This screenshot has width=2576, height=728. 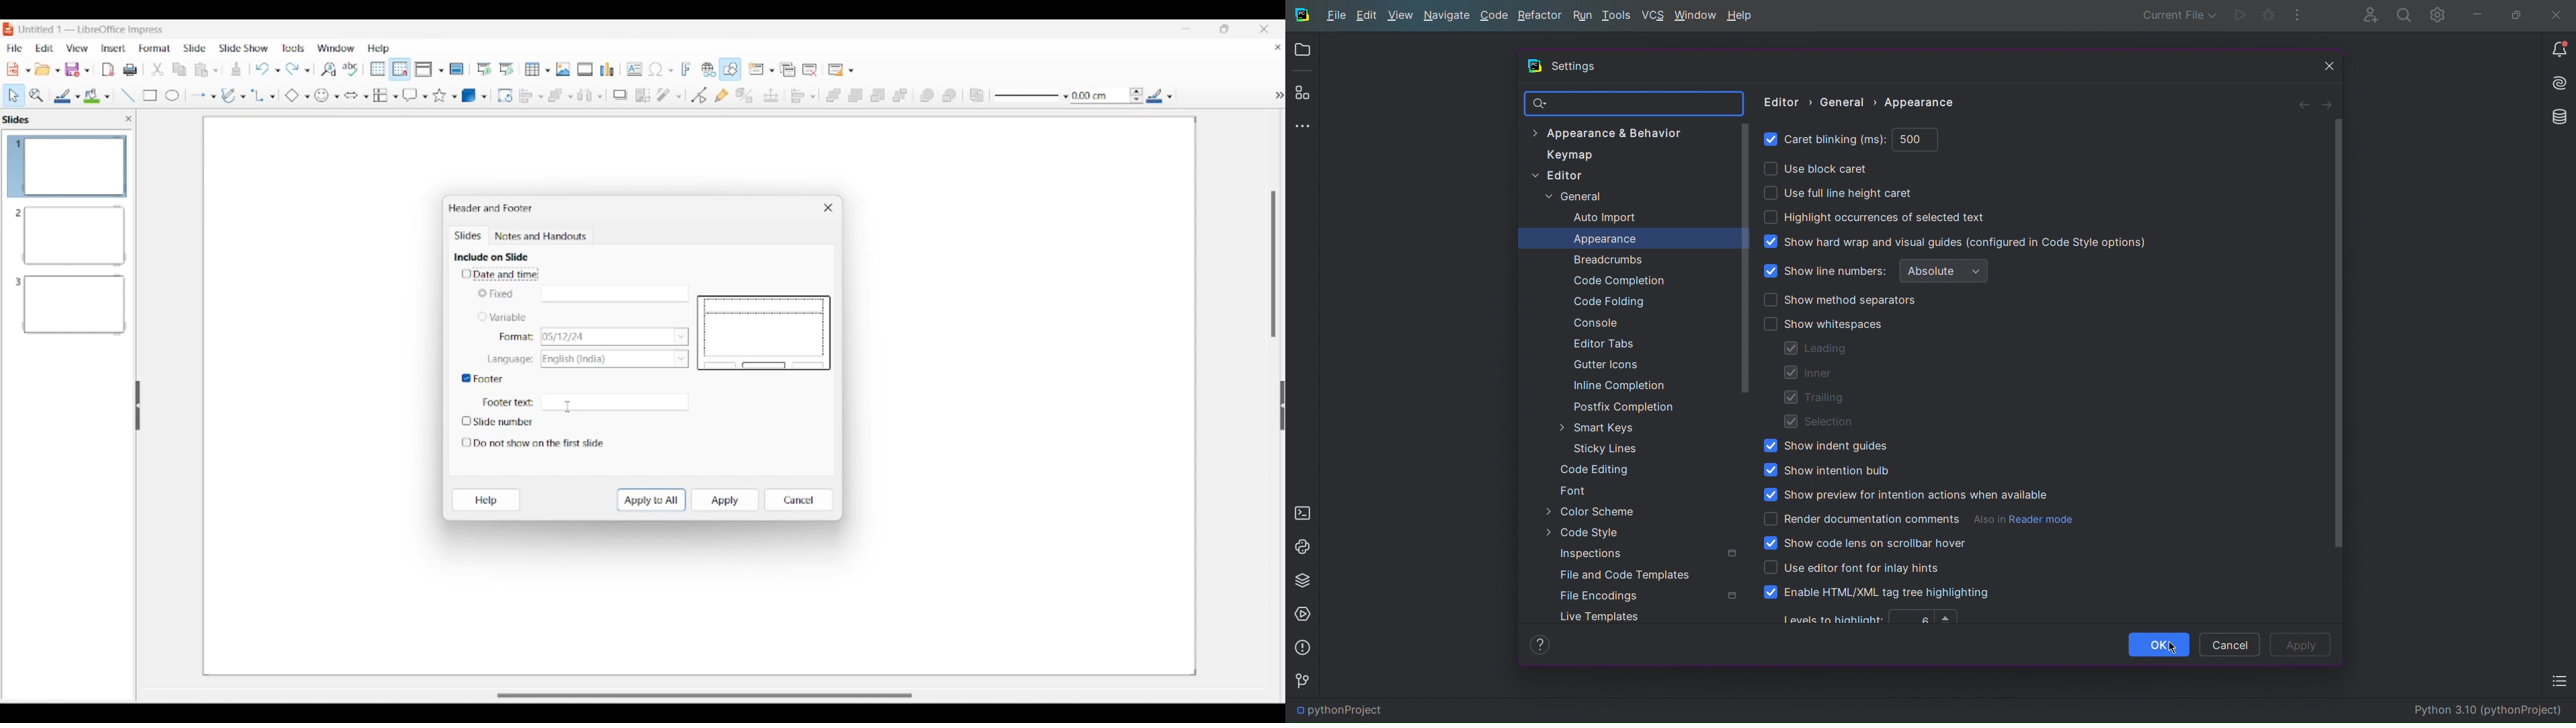 I want to click on Send to back, so click(x=900, y=95).